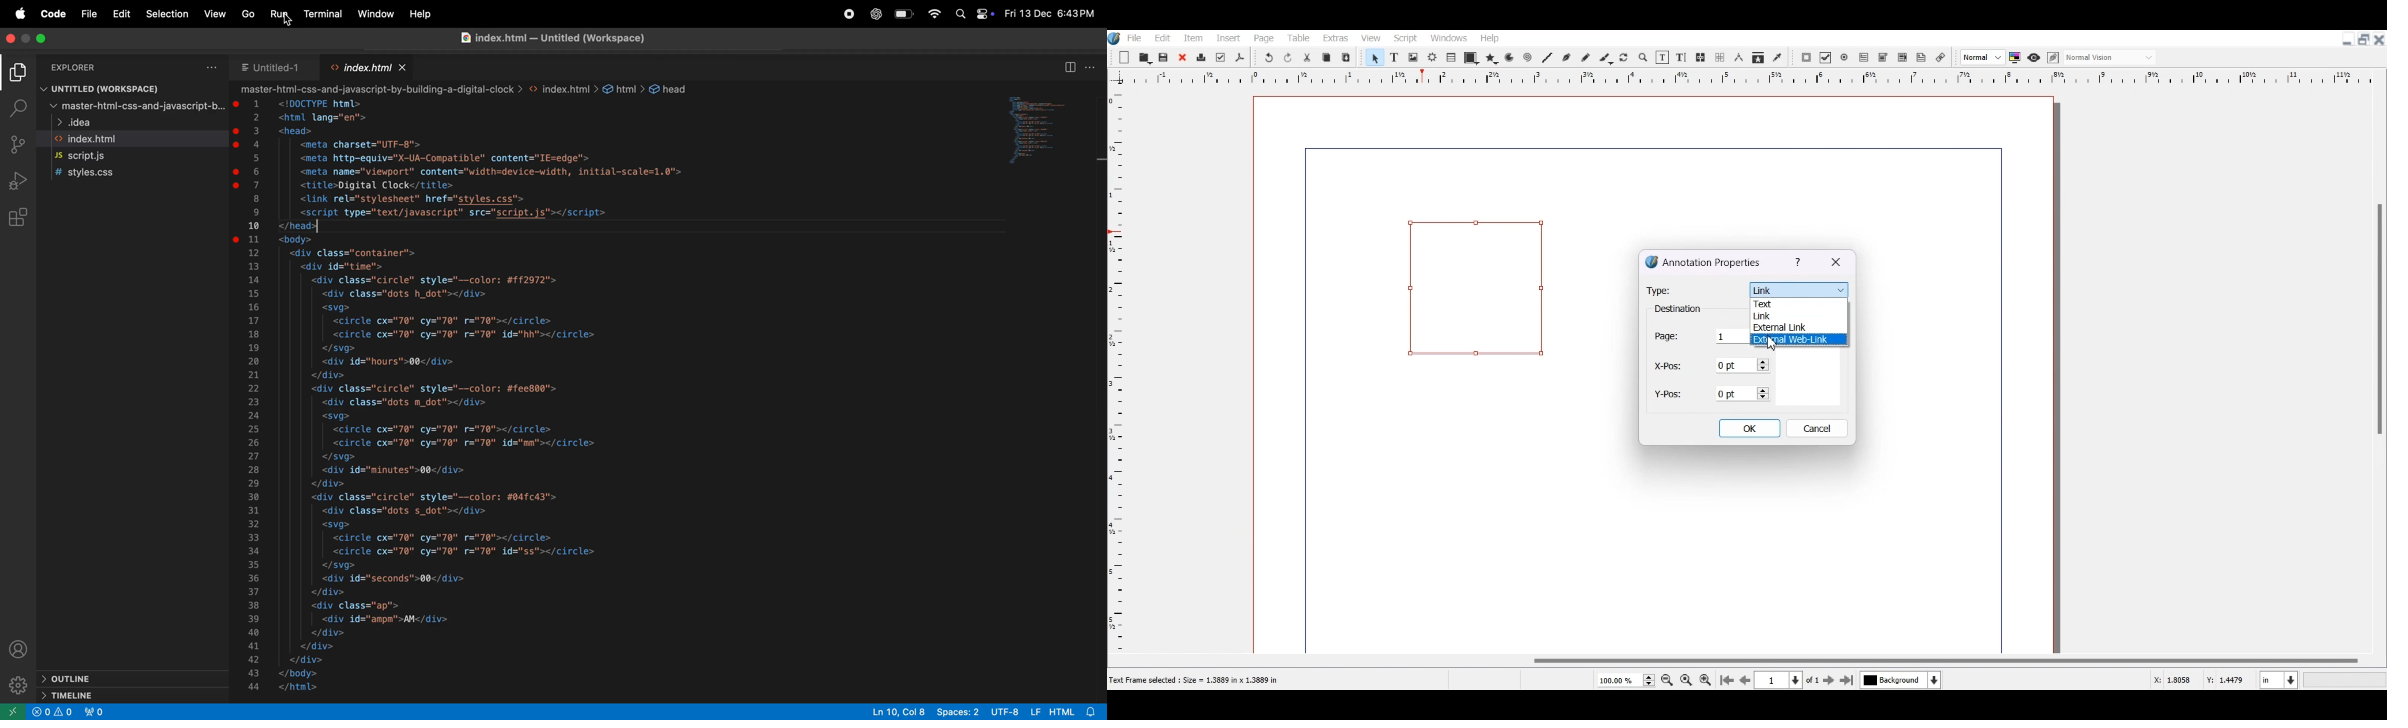 The width and height of the screenshot is (2408, 728). I want to click on PDF Text Field, so click(1864, 58).